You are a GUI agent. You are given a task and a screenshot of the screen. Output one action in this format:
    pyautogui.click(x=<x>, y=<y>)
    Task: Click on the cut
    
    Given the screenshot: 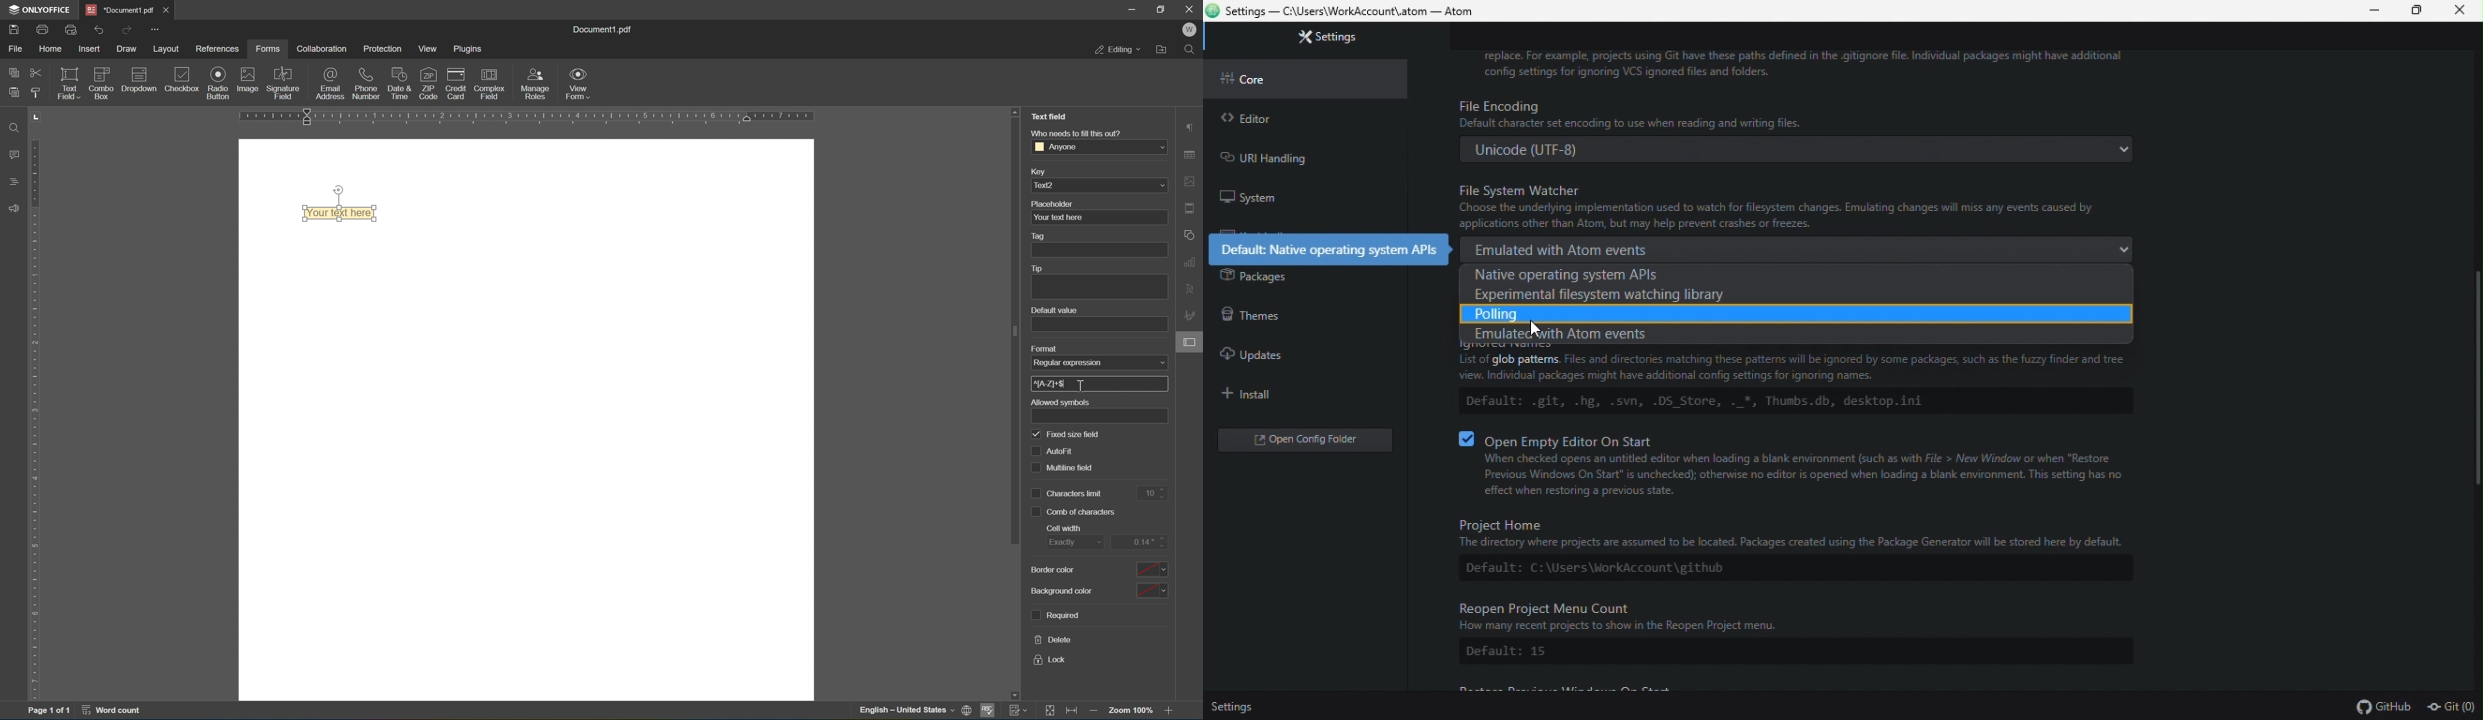 What is the action you would take?
    pyautogui.click(x=36, y=72)
    